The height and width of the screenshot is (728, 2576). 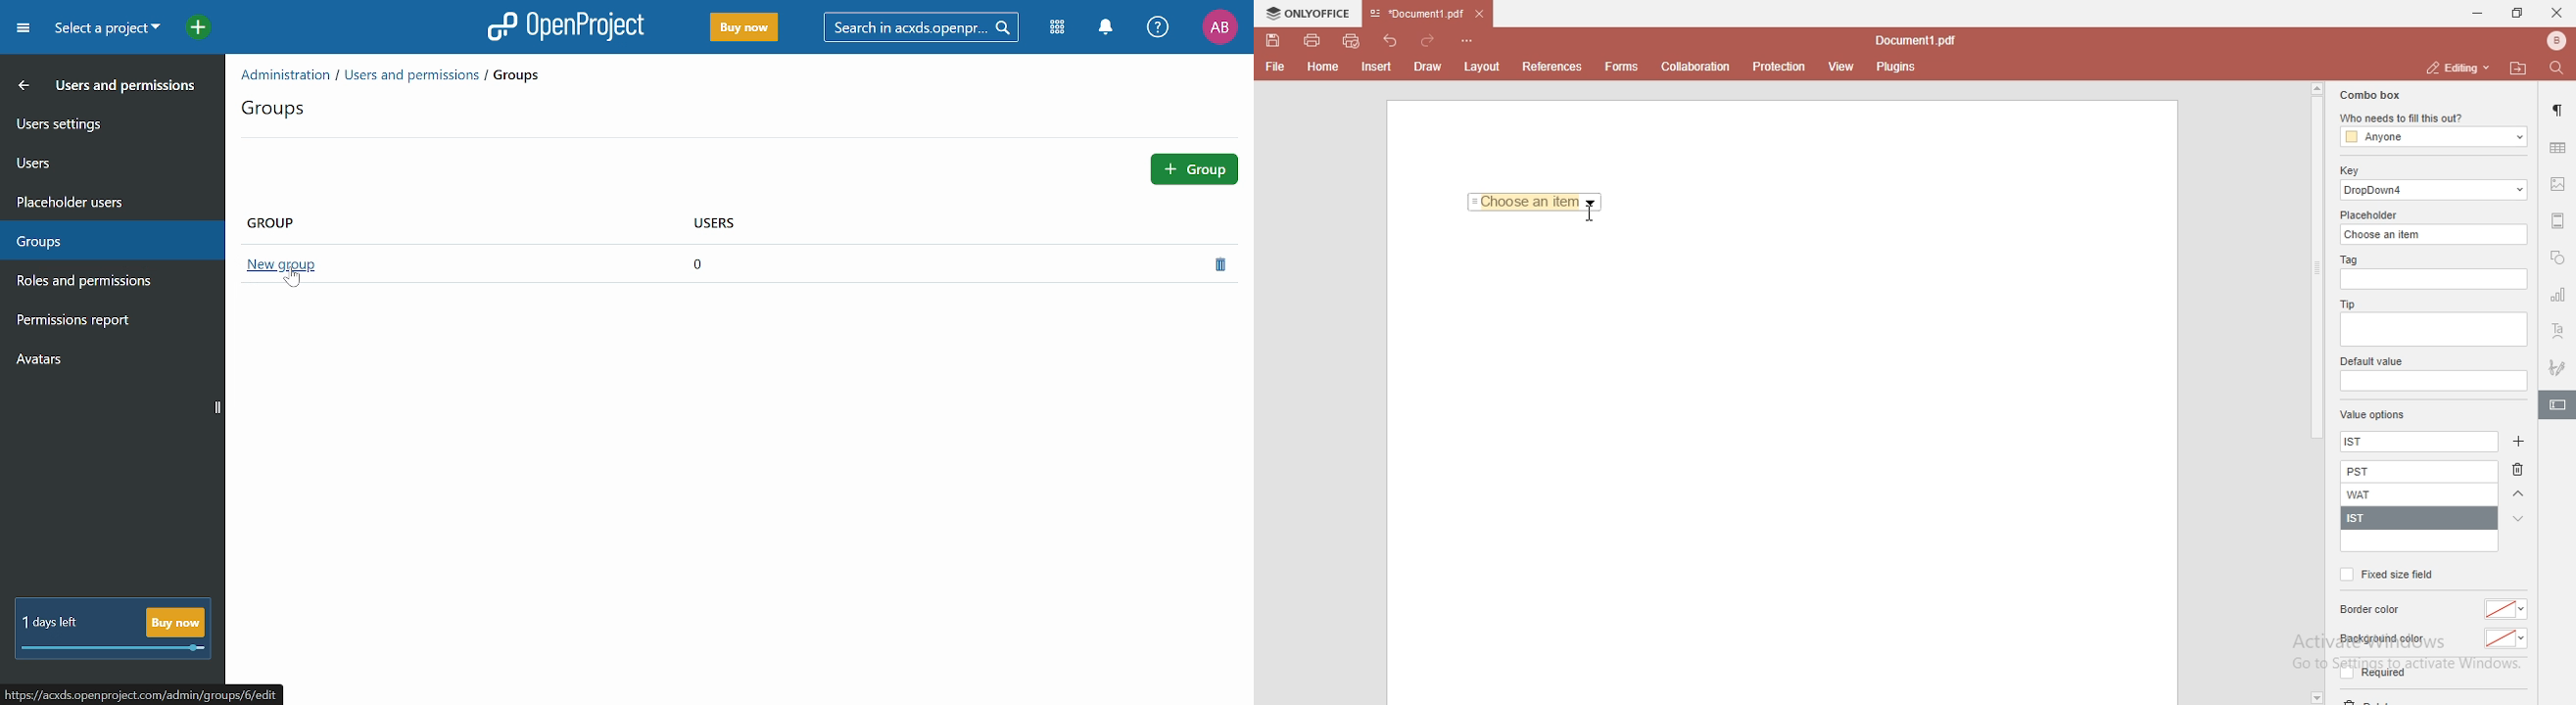 What do you see at coordinates (1700, 65) in the screenshot?
I see `collaboration` at bounding box center [1700, 65].